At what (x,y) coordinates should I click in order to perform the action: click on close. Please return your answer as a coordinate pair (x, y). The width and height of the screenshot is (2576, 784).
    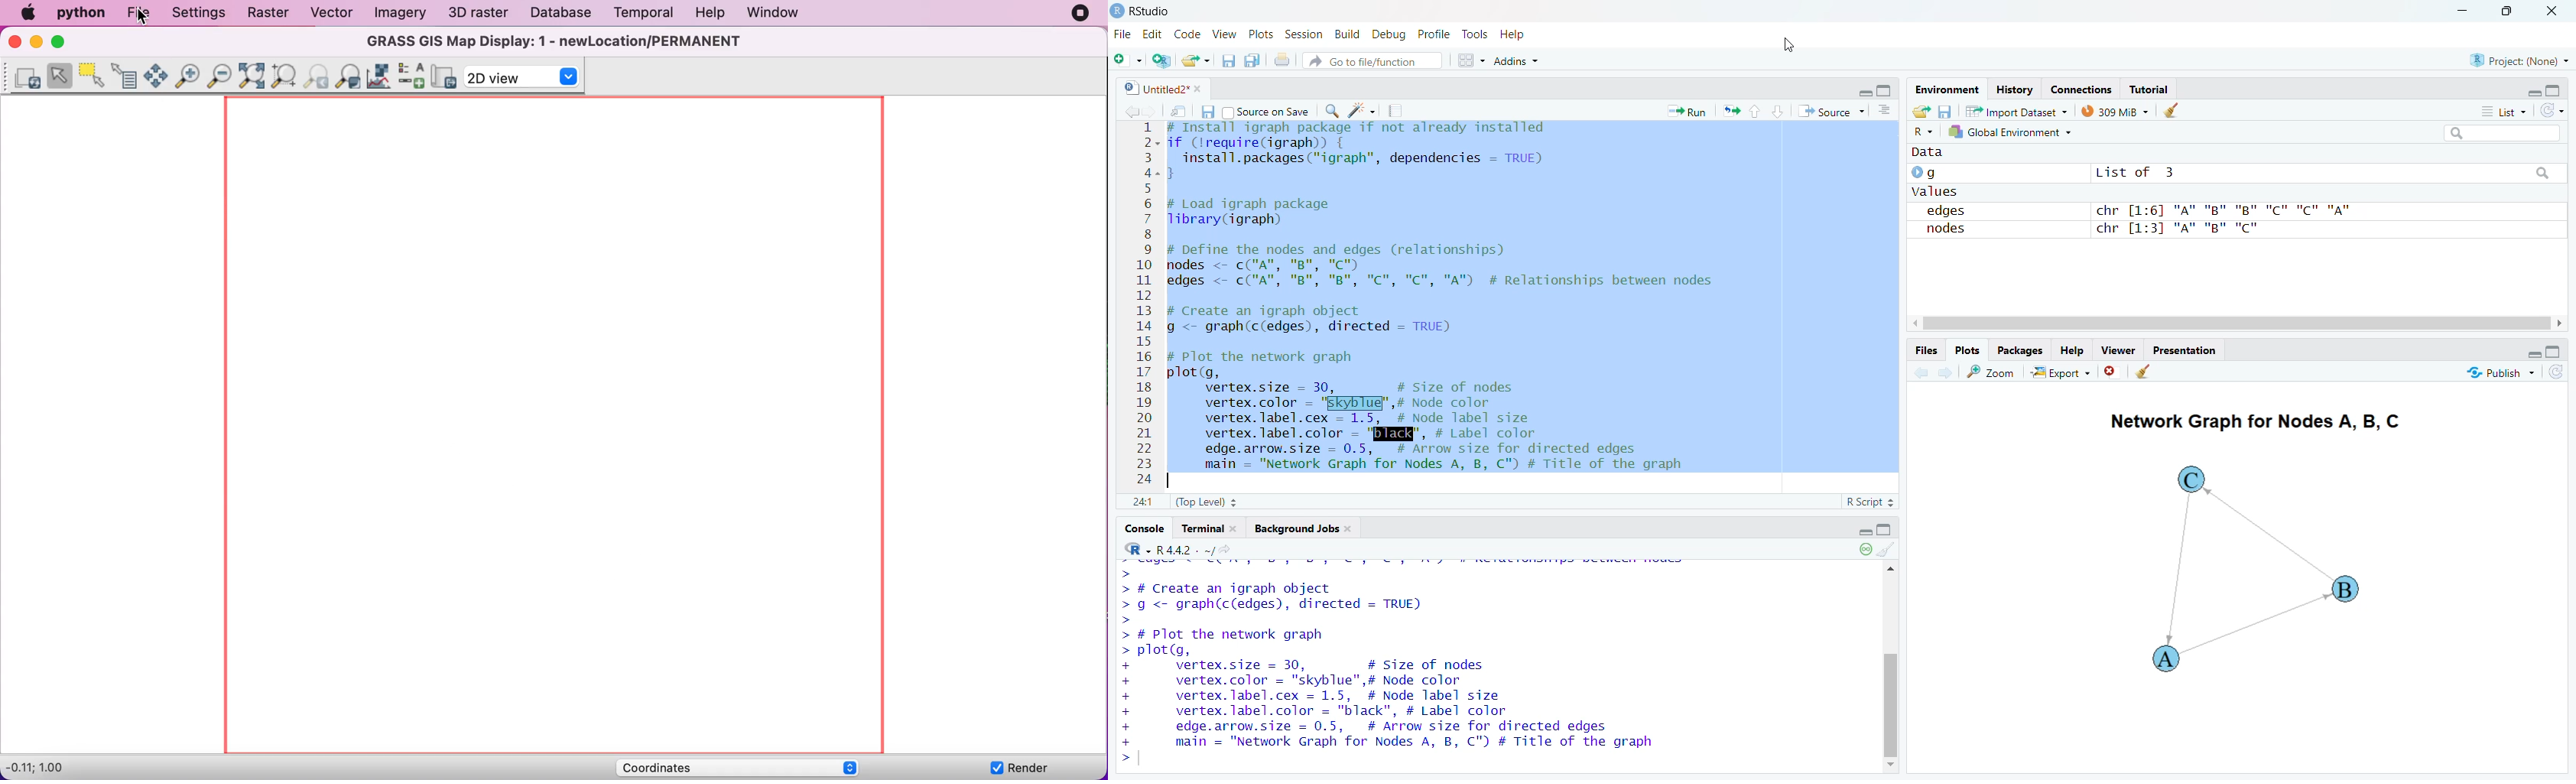
    Looking at the image, I should click on (2558, 11).